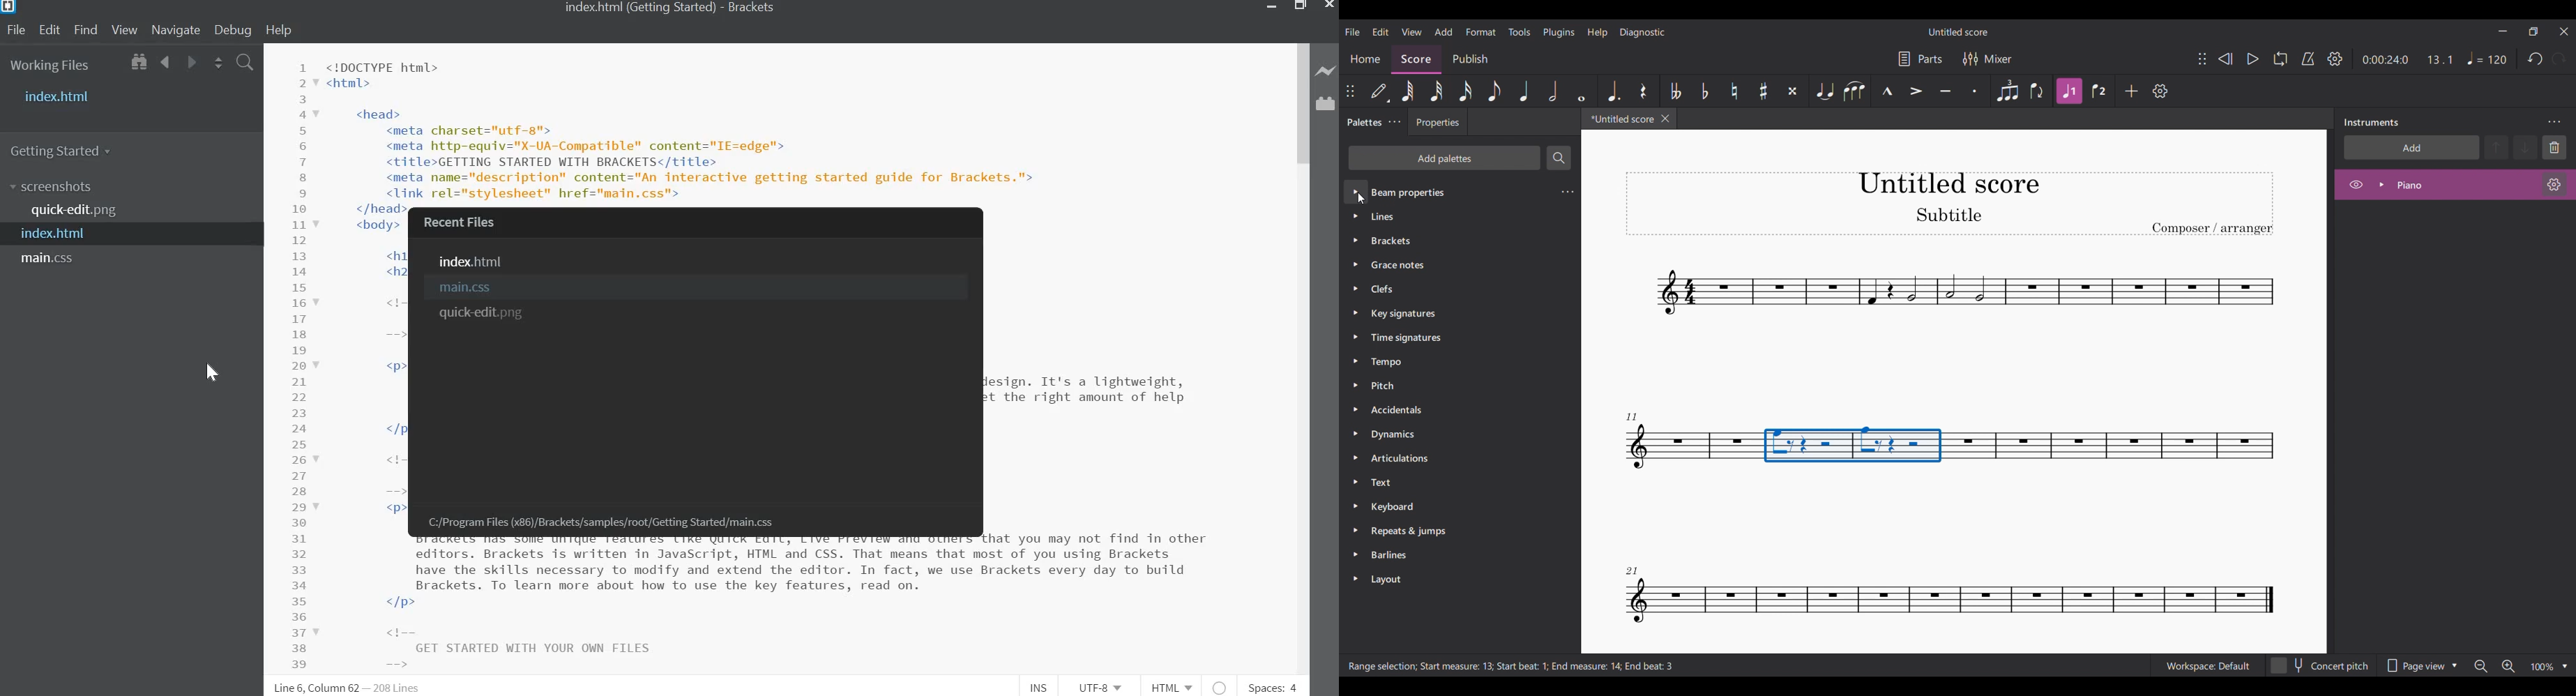 Image resolution: width=2576 pixels, height=700 pixels. What do you see at coordinates (1356, 192) in the screenshot?
I see `Expand highlighted by cursor` at bounding box center [1356, 192].